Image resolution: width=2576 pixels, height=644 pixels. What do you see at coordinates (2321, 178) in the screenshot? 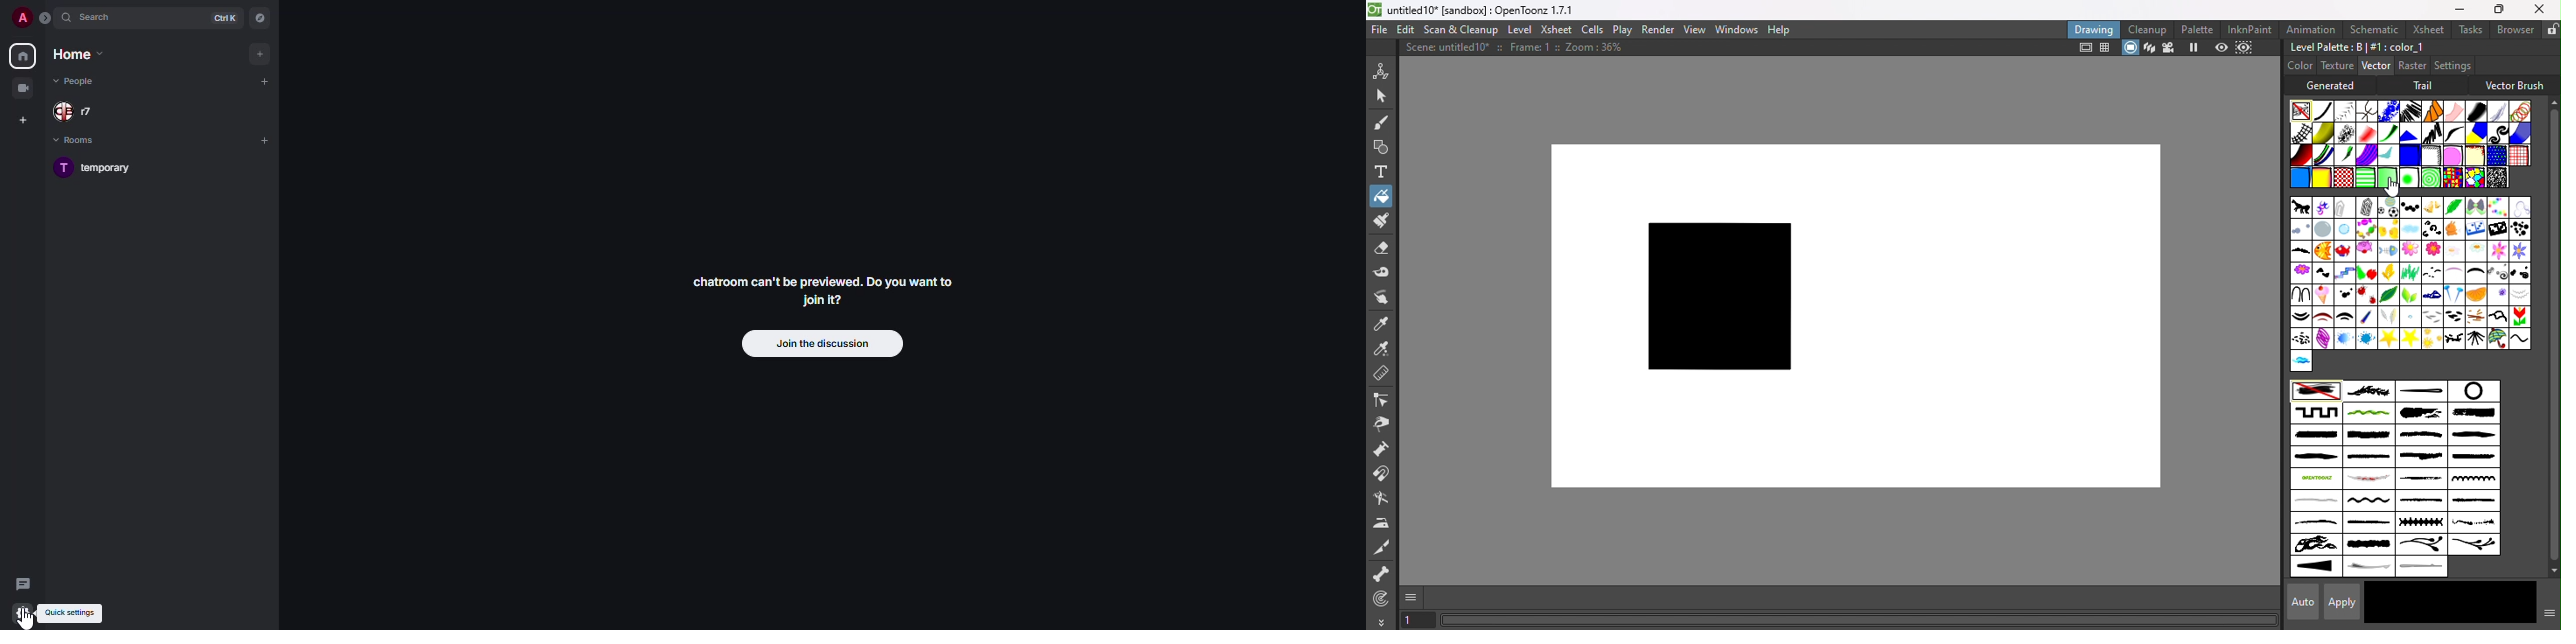
I see `Plain shadow` at bounding box center [2321, 178].